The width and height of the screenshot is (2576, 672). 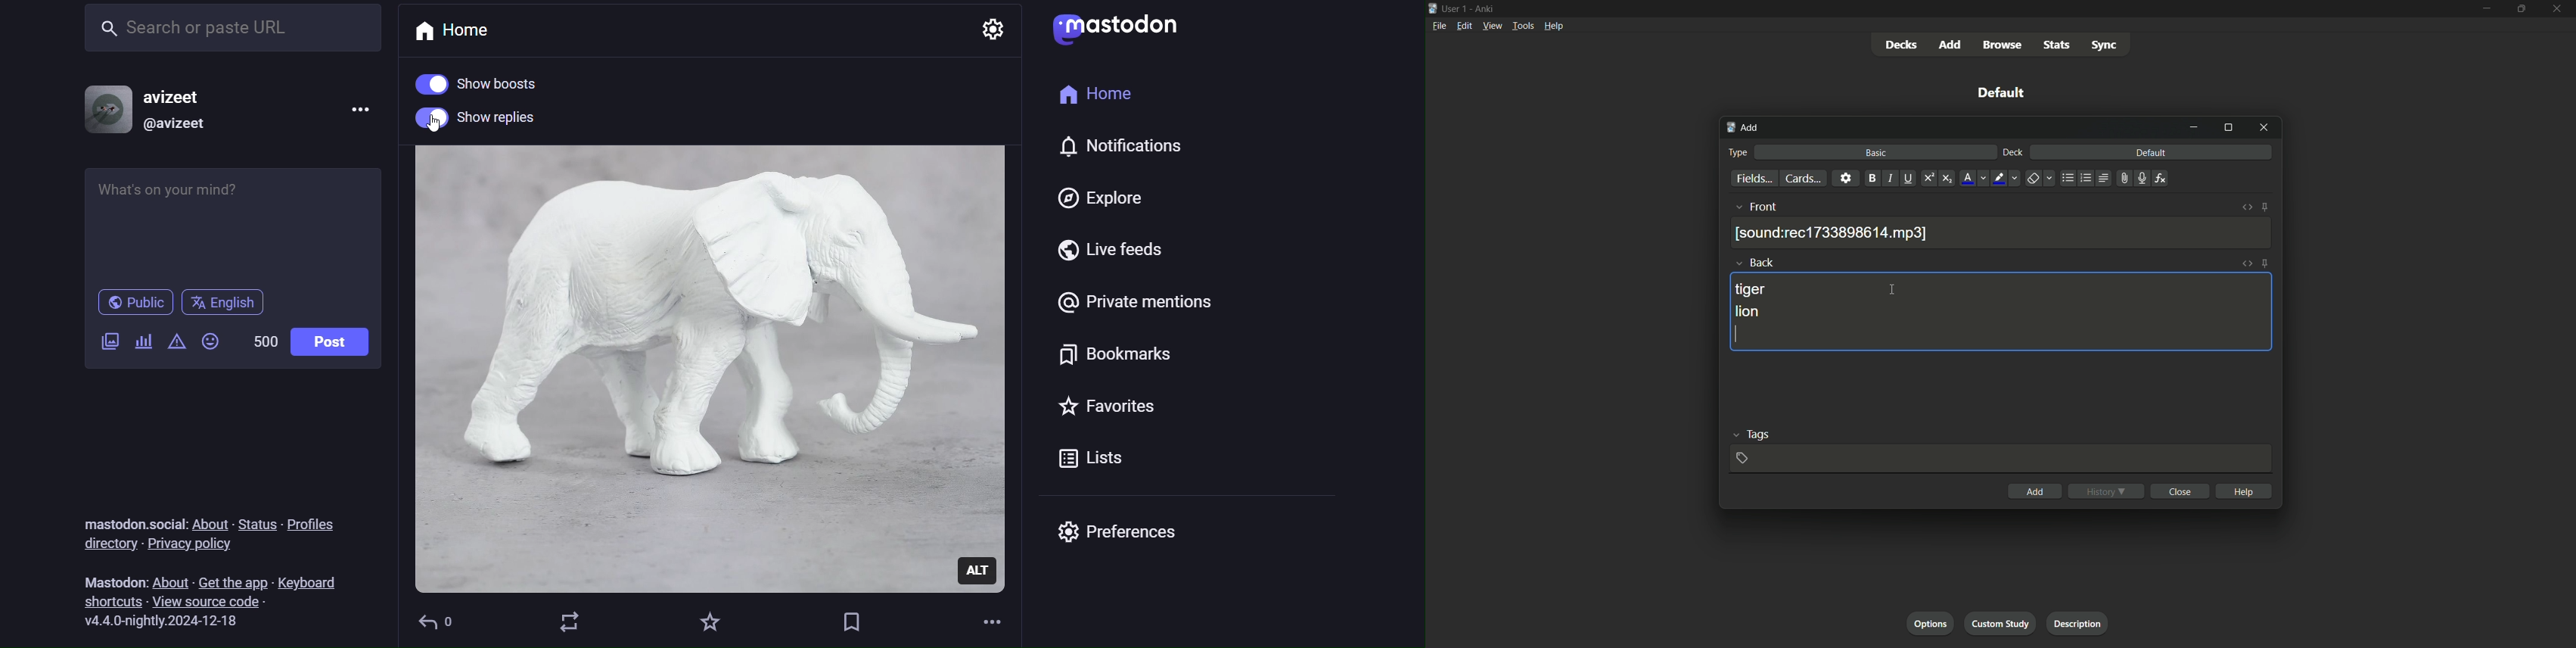 I want to click on font color, so click(x=1967, y=178).